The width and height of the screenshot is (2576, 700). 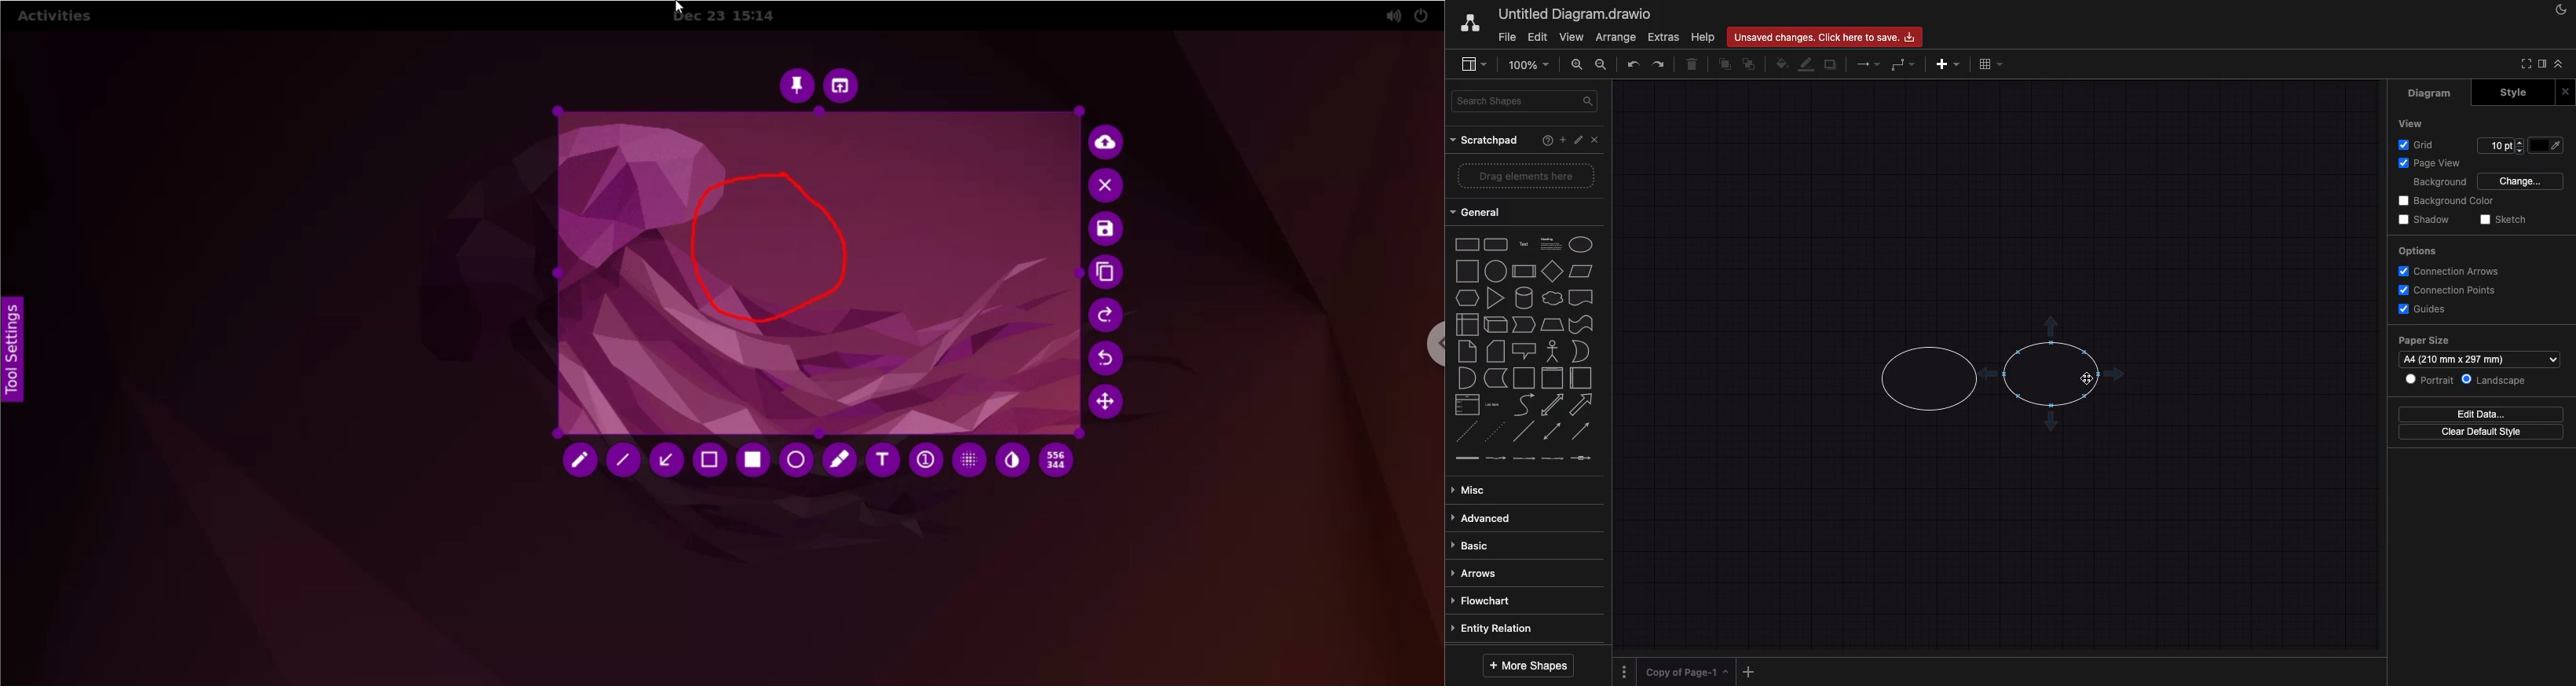 I want to click on close, so click(x=2566, y=93).